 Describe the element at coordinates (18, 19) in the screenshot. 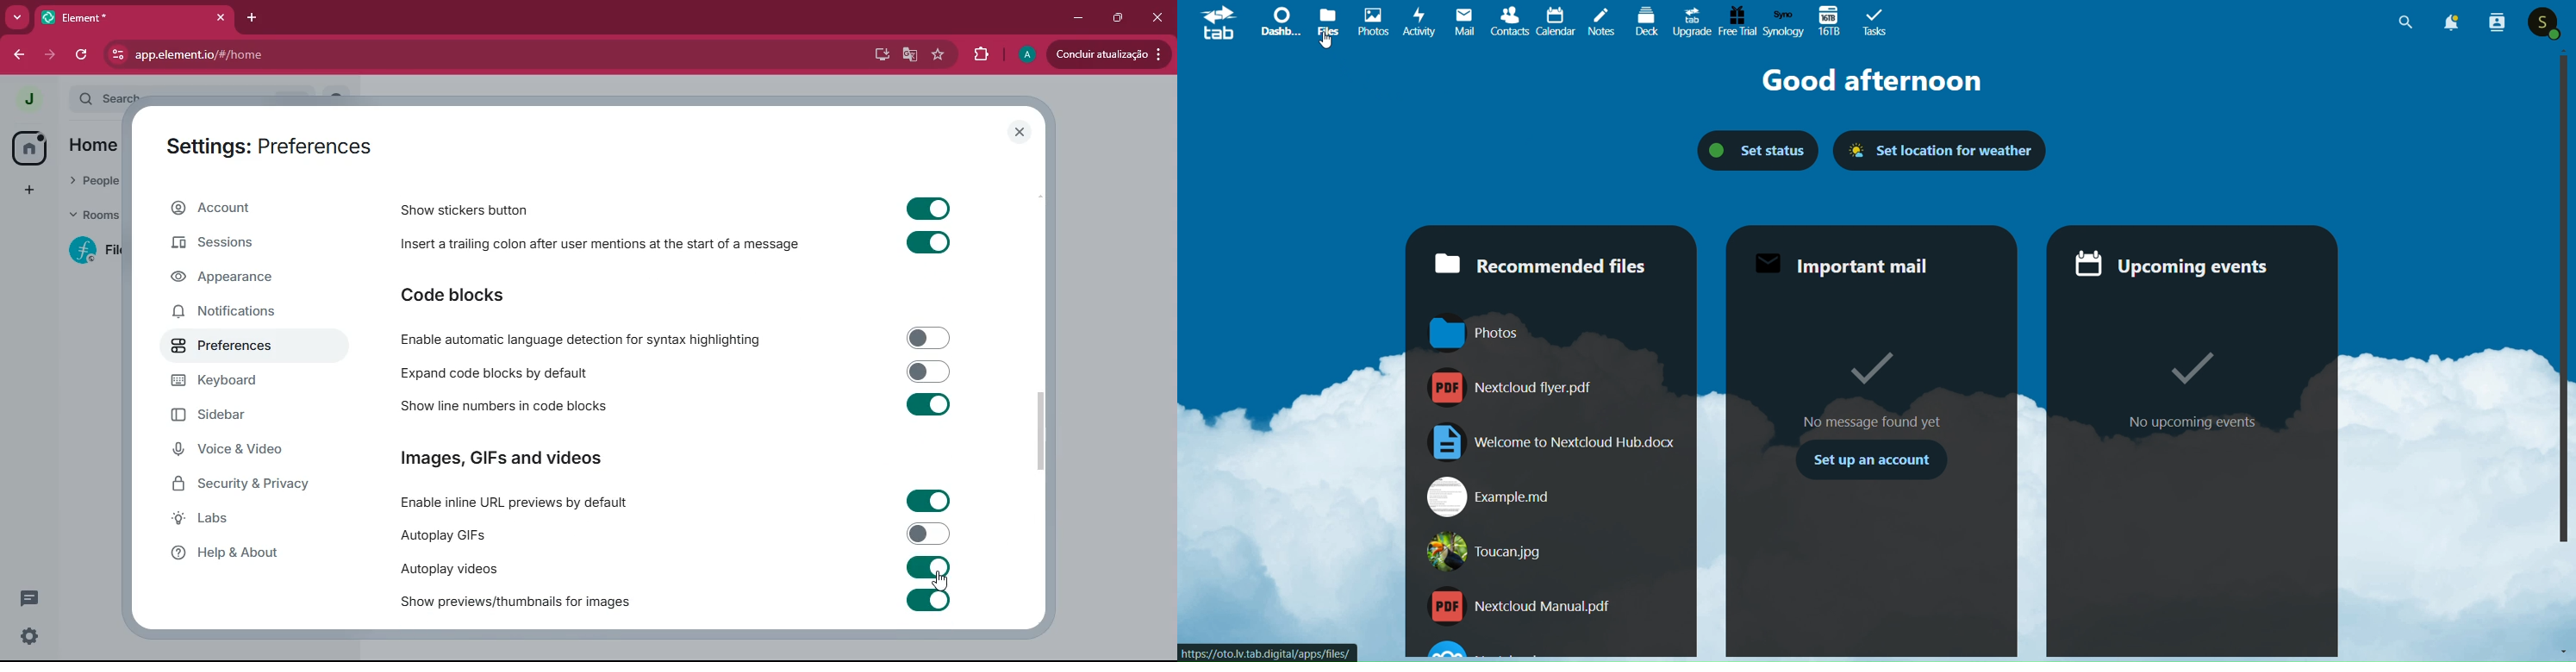

I see `search tabs` at that location.